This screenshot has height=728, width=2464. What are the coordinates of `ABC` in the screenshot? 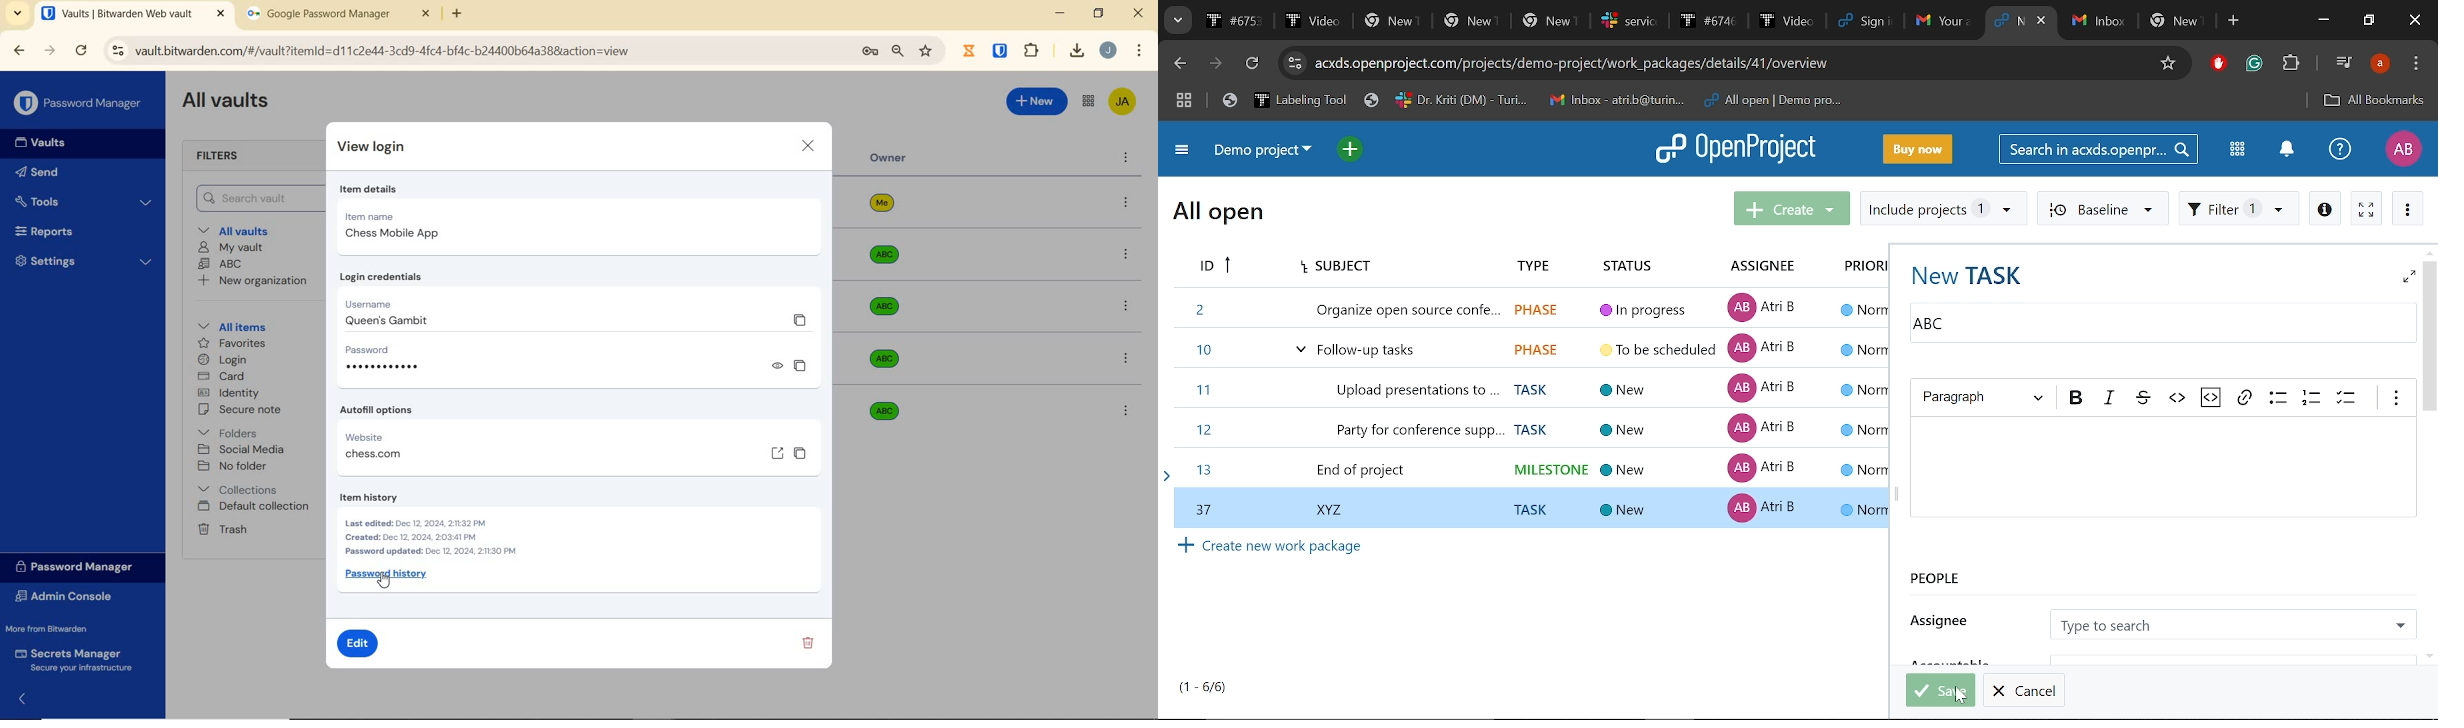 It's located at (222, 263).